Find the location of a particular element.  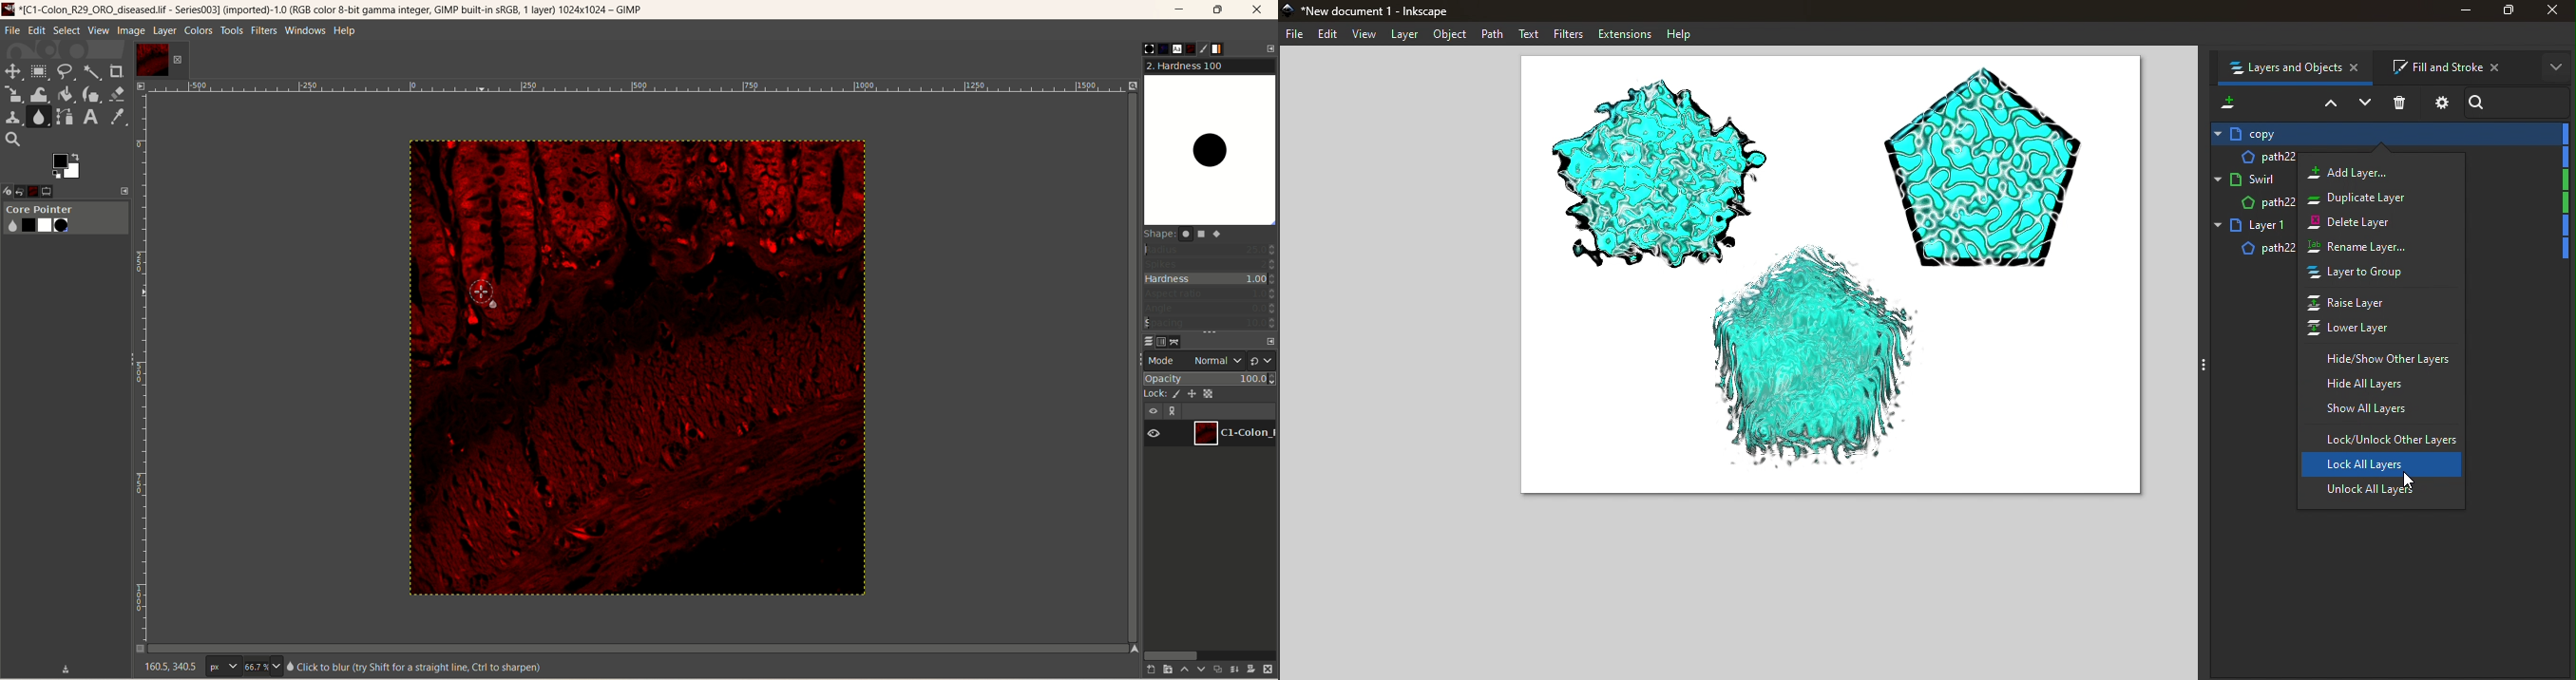

horizontal scroll bar is located at coordinates (1208, 654).